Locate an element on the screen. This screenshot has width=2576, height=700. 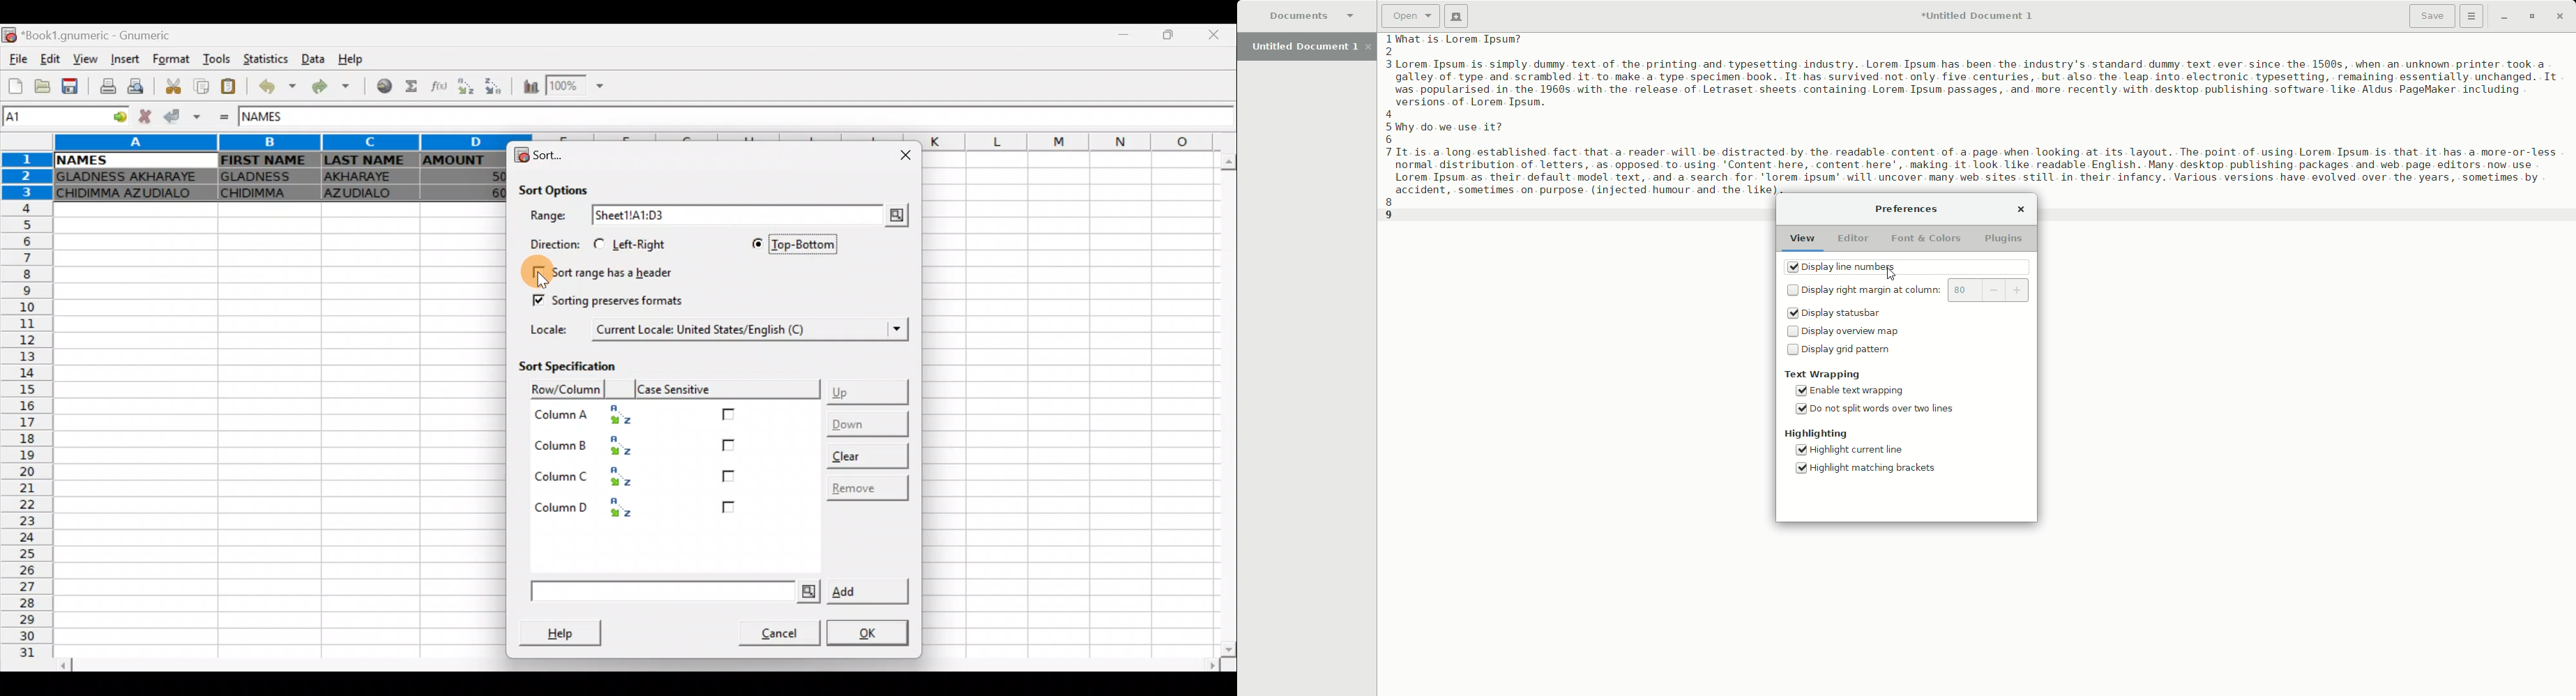
Sort Ascending order is located at coordinates (465, 86).